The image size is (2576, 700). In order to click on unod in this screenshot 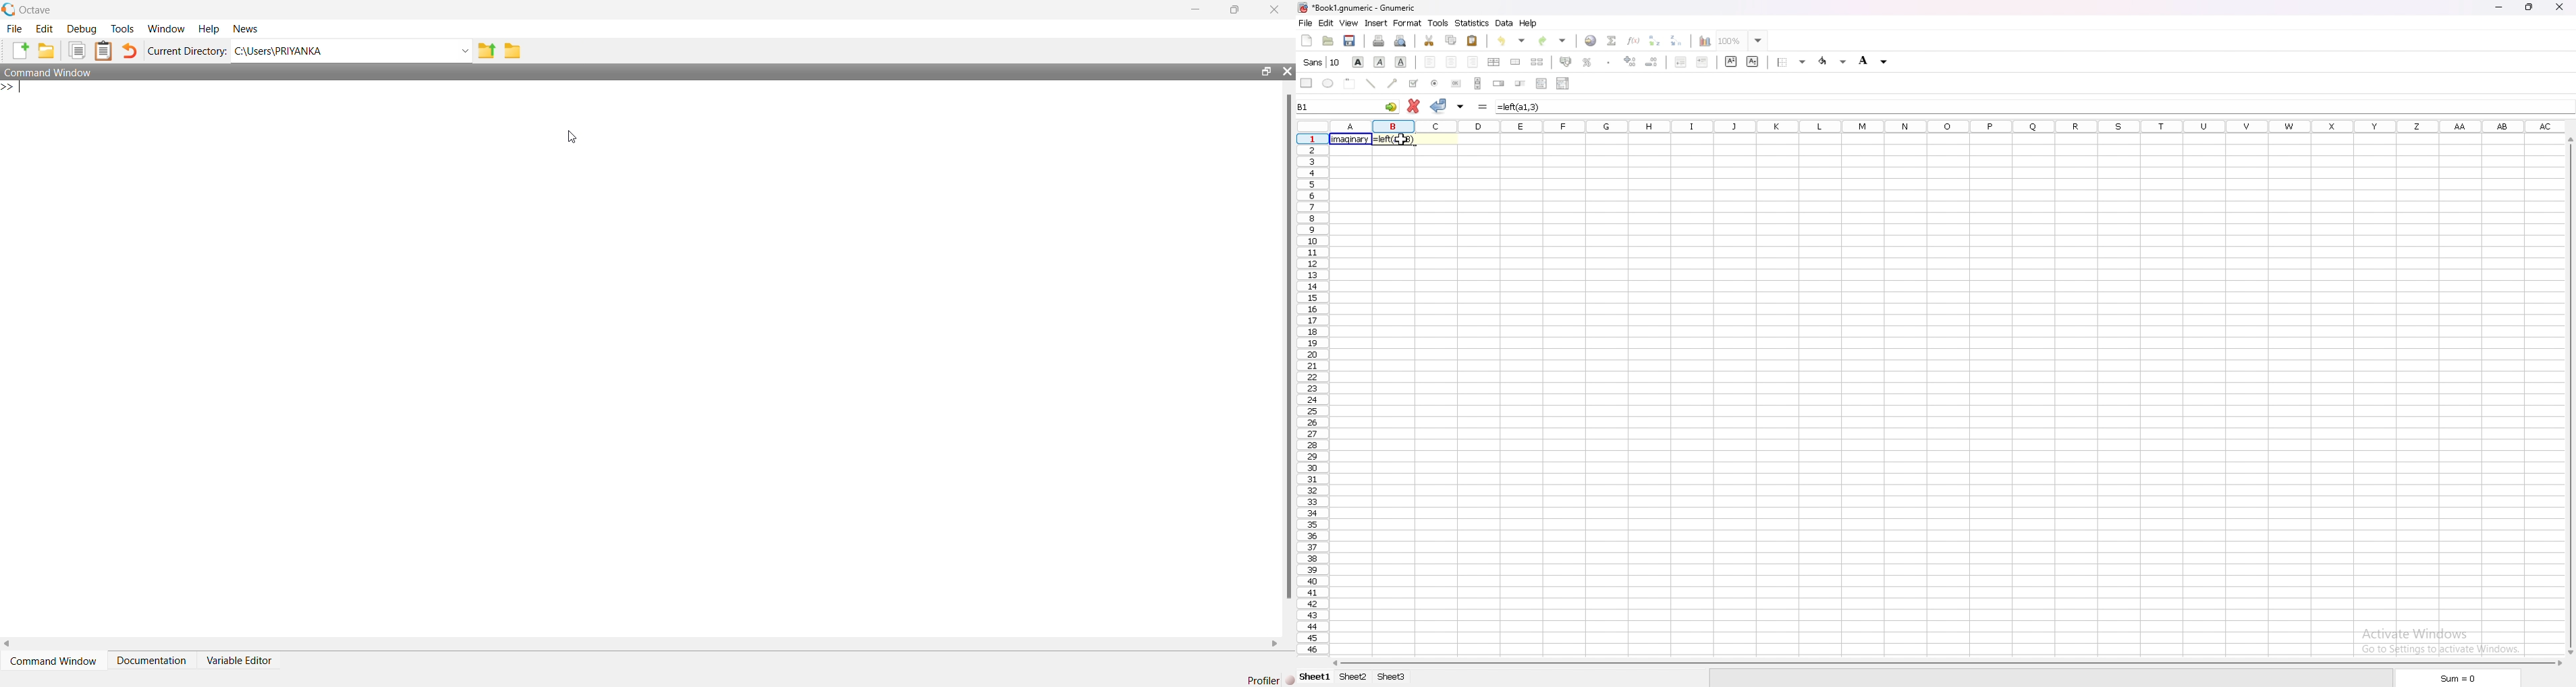, I will do `click(1513, 40)`.